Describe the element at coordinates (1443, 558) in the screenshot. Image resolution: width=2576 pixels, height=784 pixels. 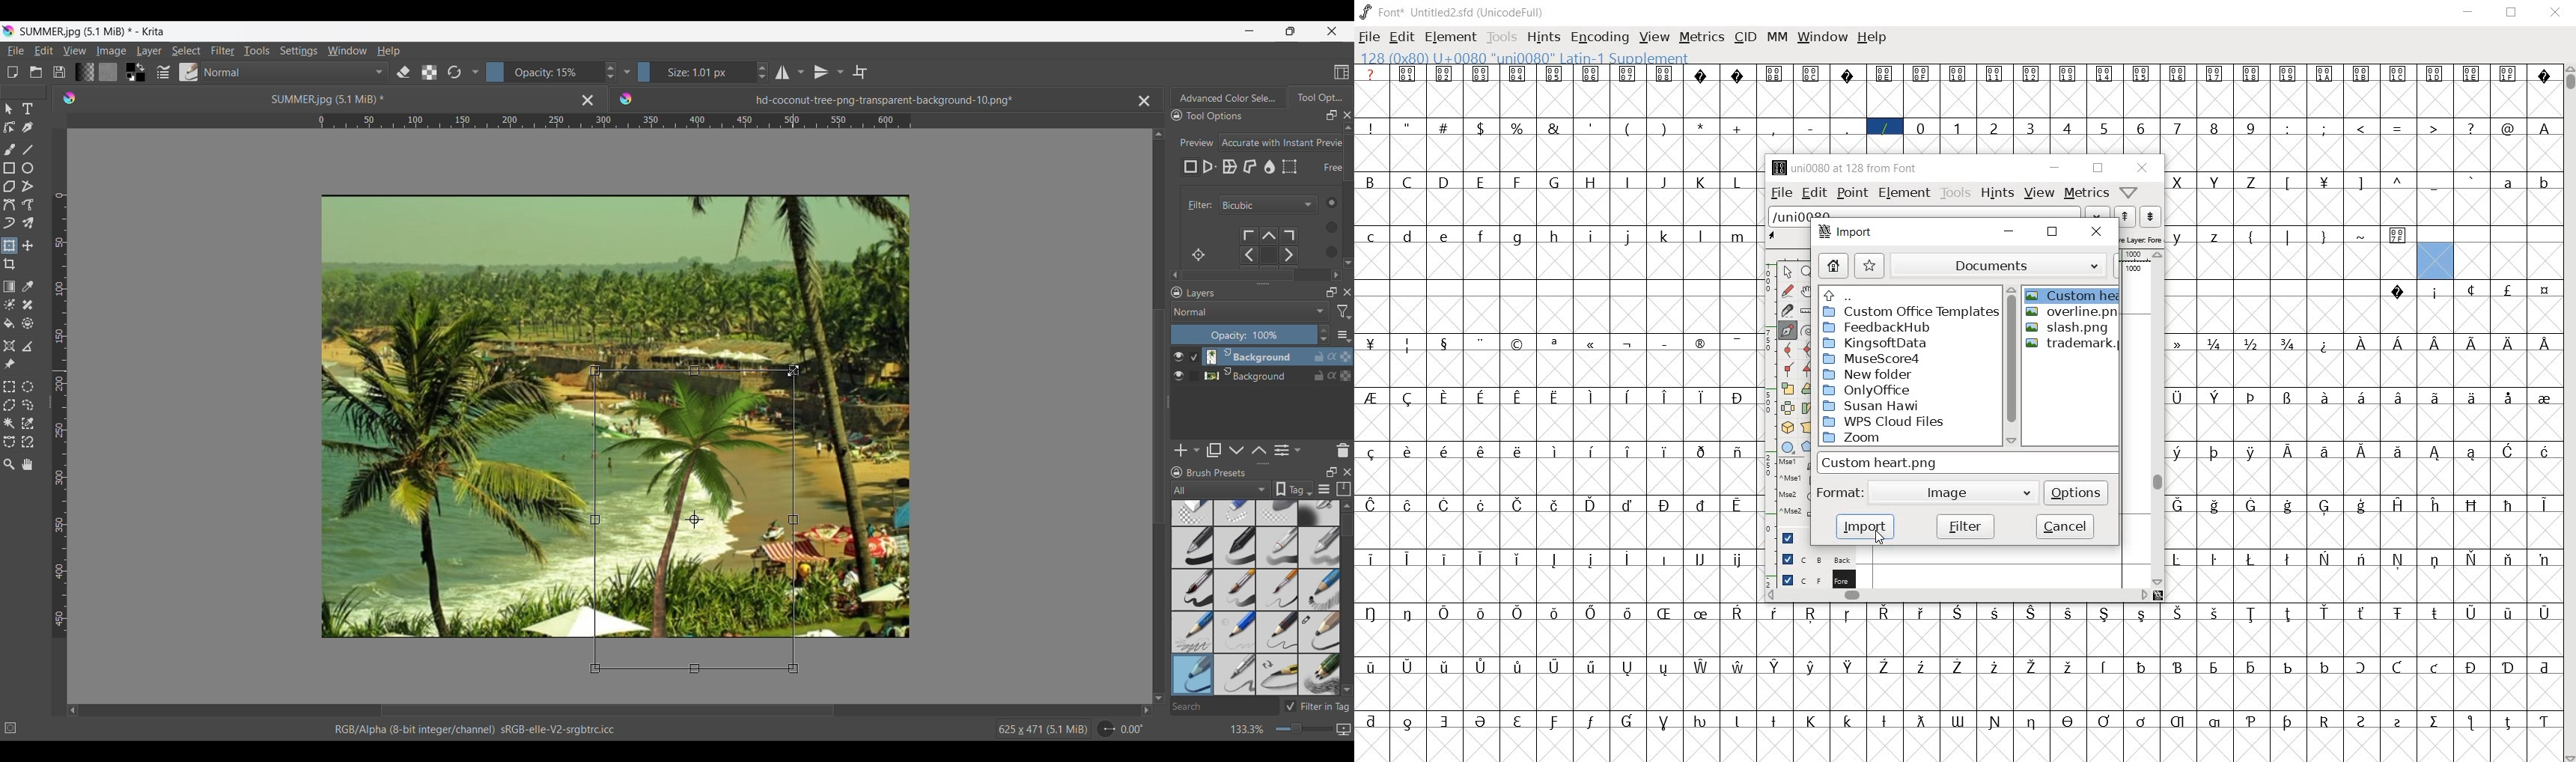
I see `glyph` at that location.